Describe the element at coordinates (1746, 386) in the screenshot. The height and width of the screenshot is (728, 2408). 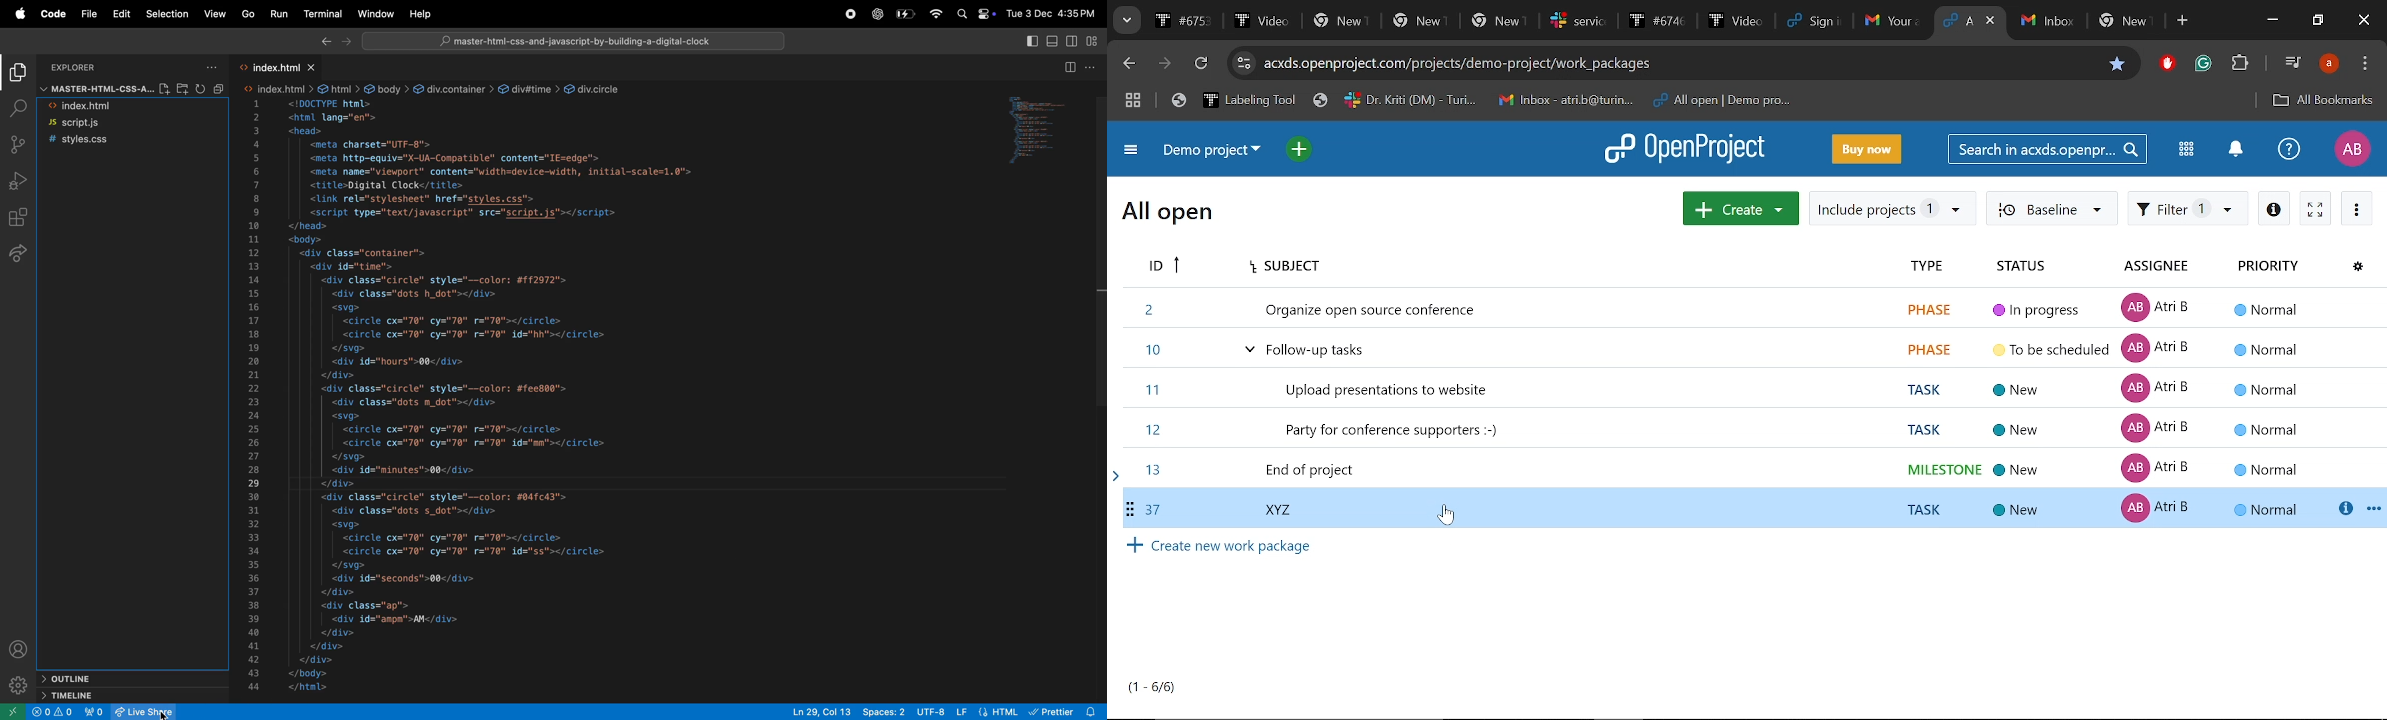
I see `Existing tasks` at that location.